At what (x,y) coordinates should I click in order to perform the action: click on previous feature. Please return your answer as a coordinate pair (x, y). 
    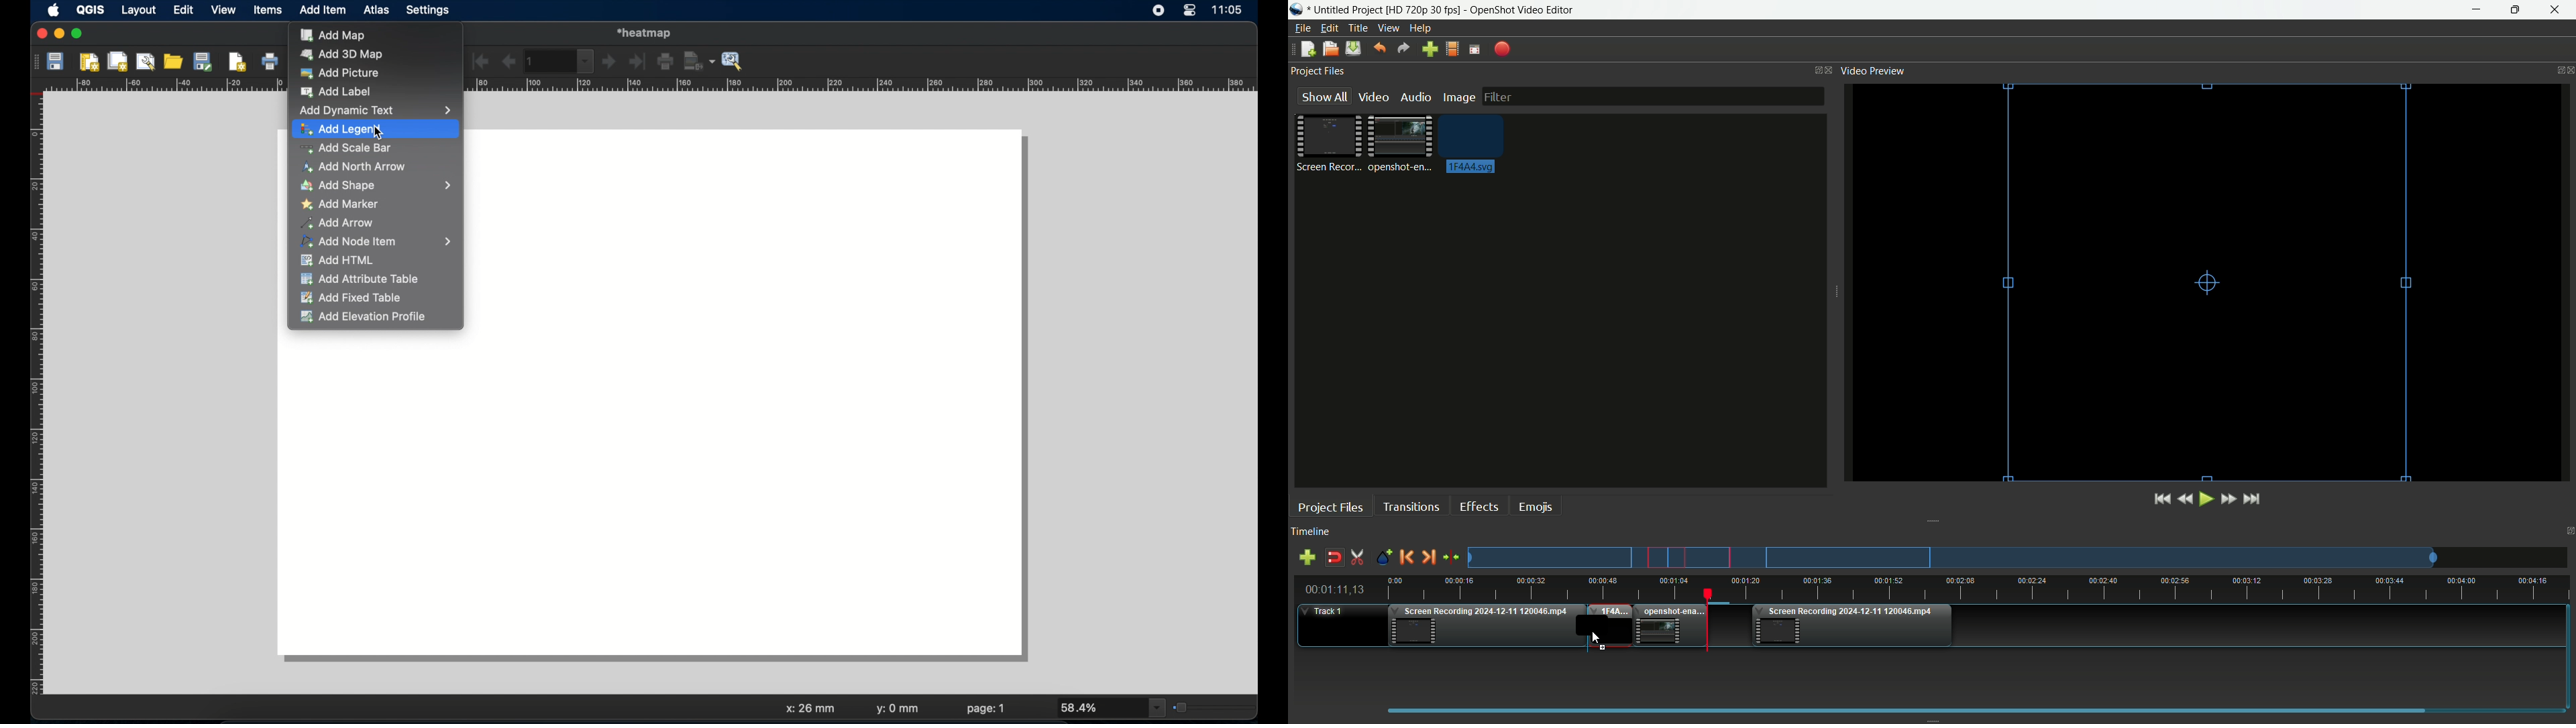
    Looking at the image, I should click on (508, 62).